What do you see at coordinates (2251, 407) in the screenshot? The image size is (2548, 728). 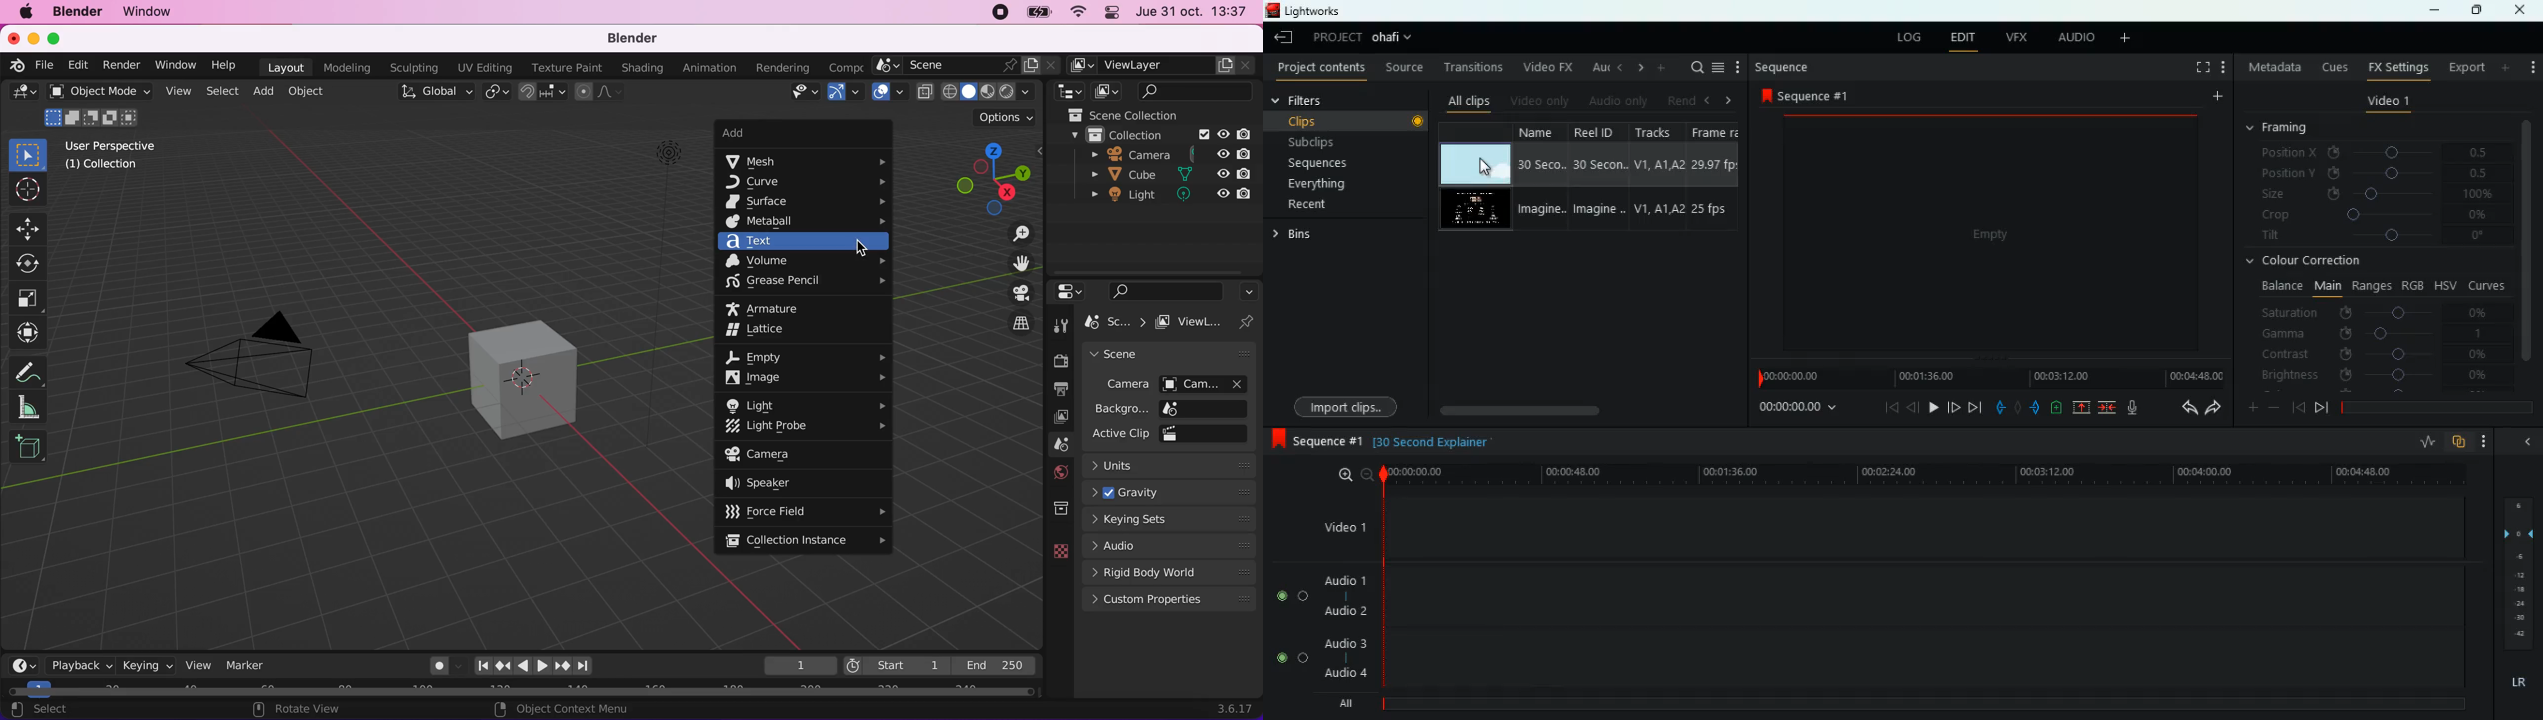 I see `more` at bounding box center [2251, 407].